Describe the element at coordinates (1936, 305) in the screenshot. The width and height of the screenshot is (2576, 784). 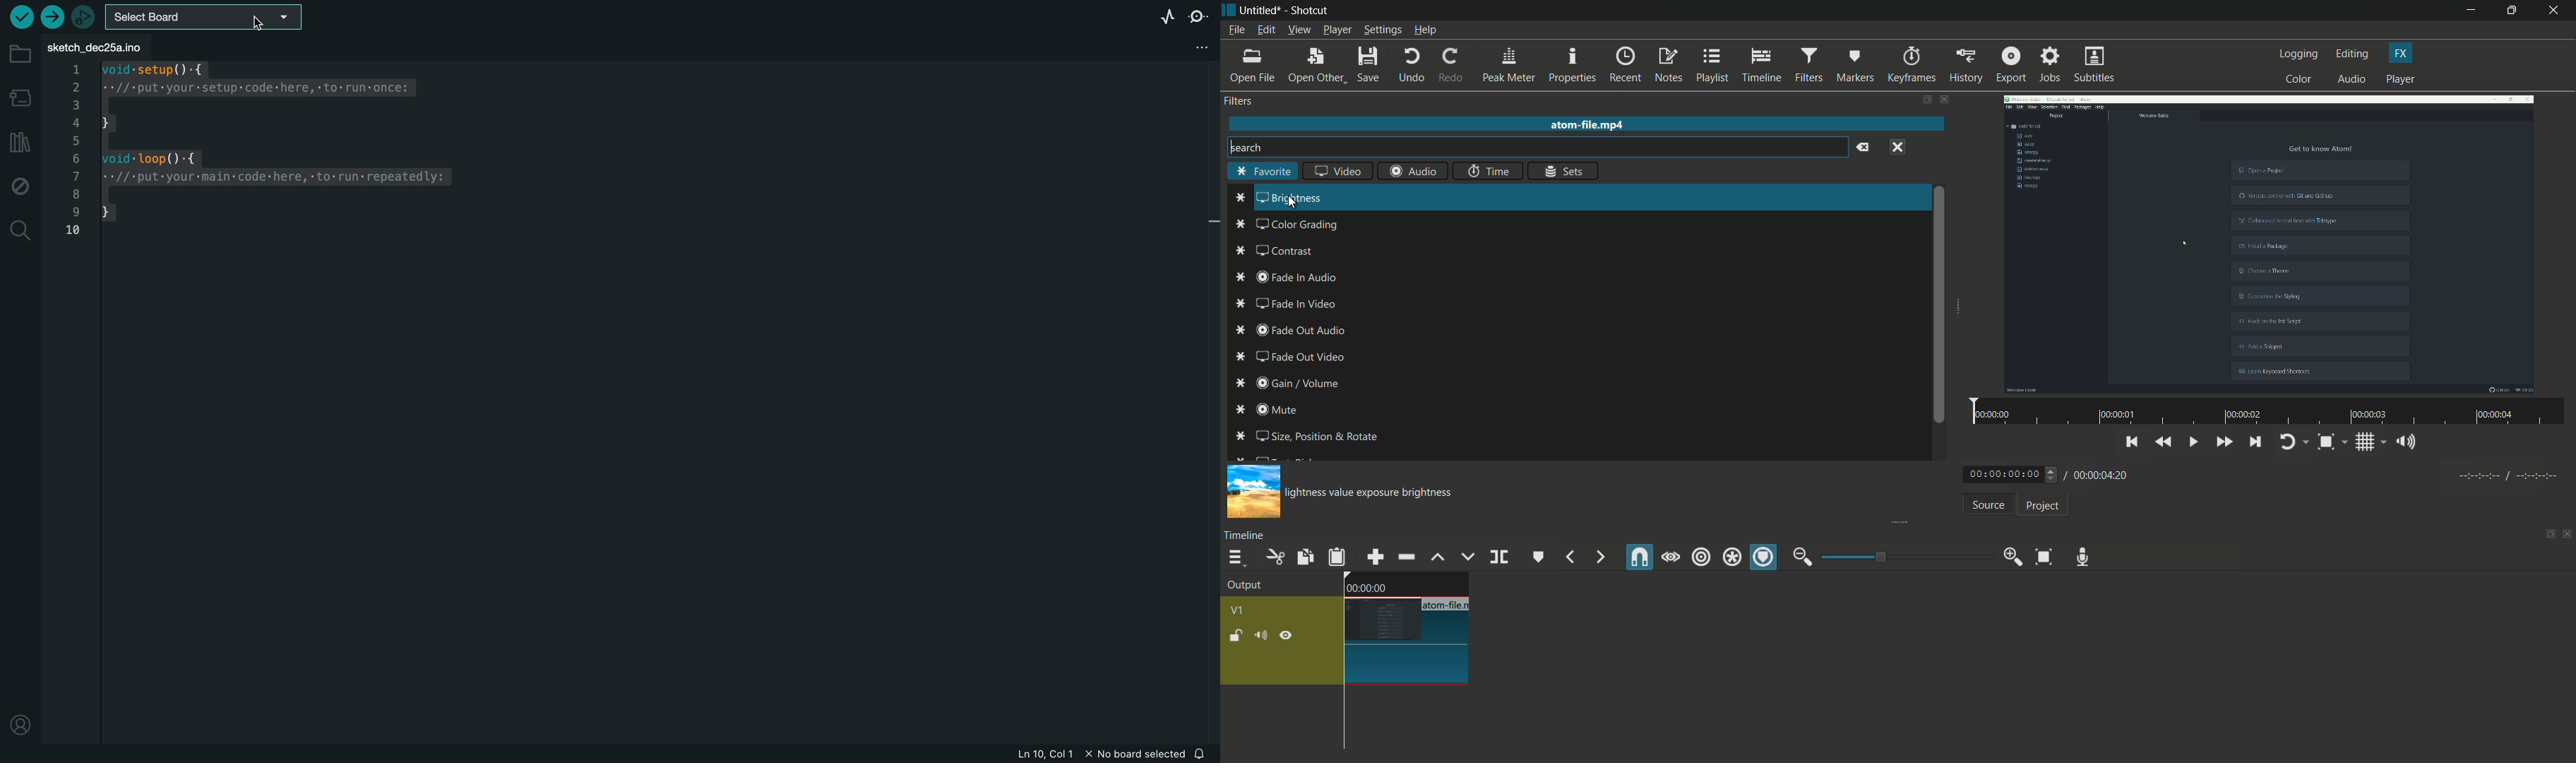
I see `scroll bar` at that location.